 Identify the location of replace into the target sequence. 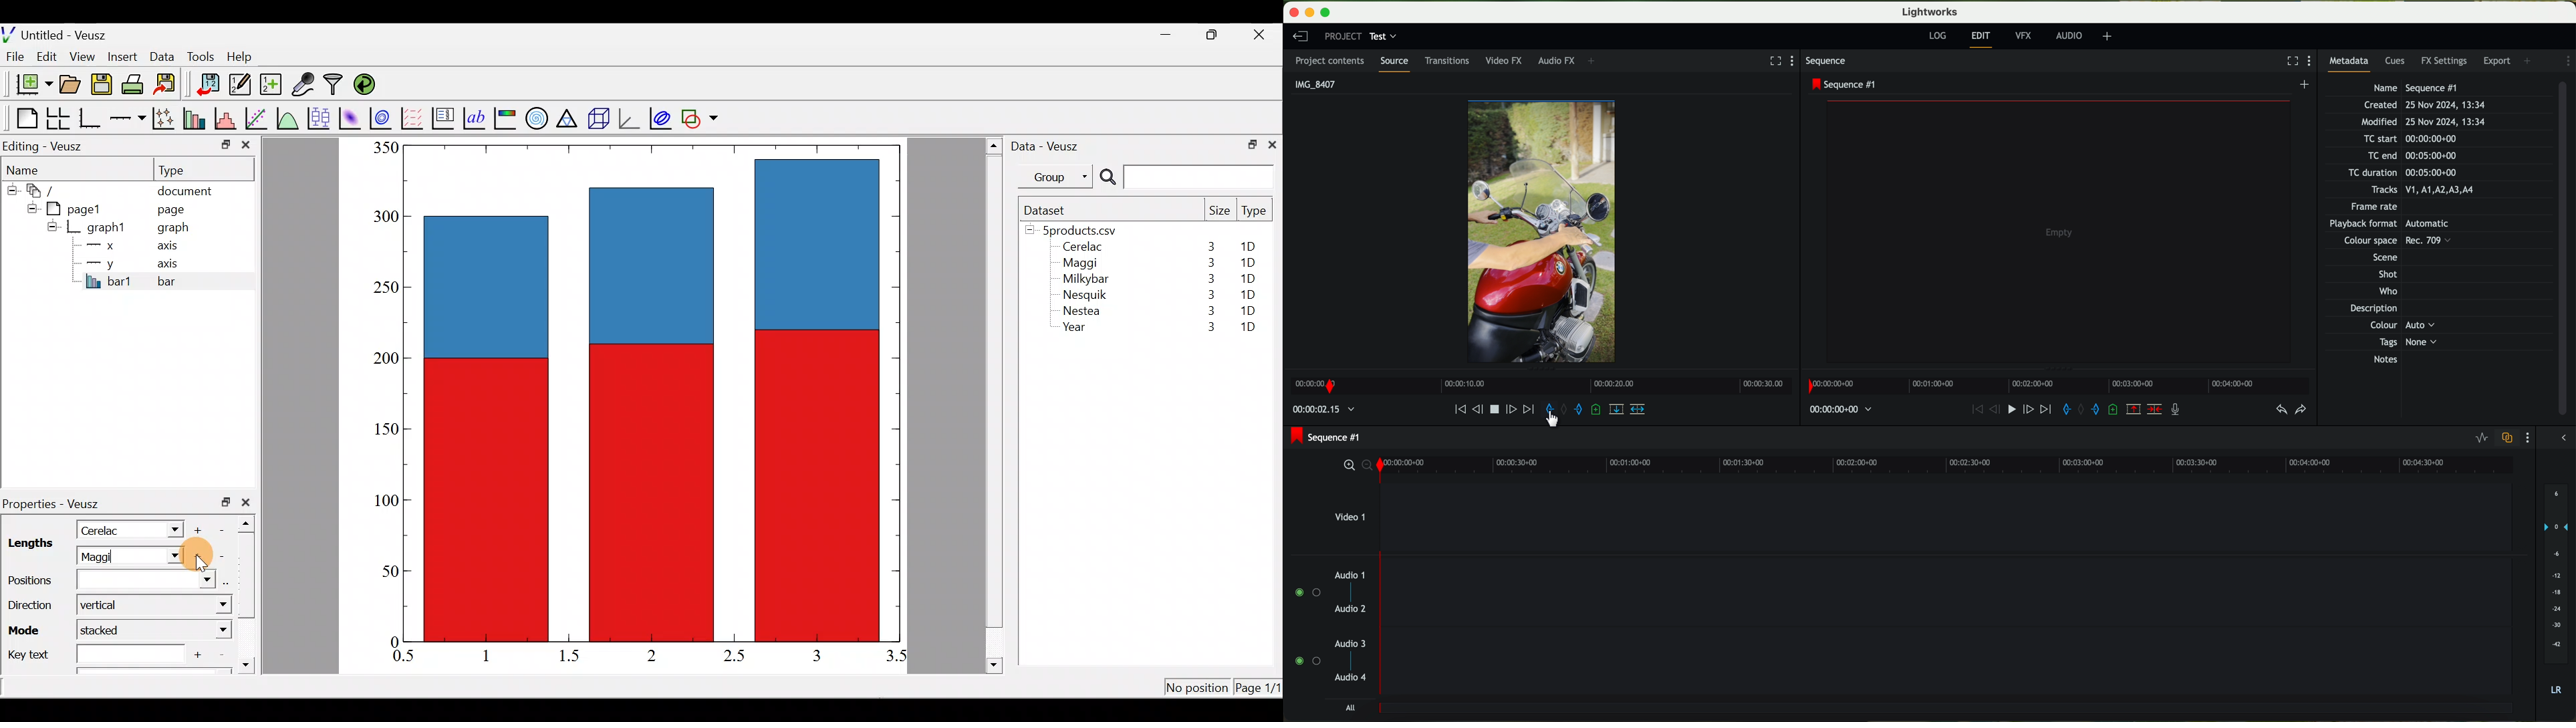
(1616, 411).